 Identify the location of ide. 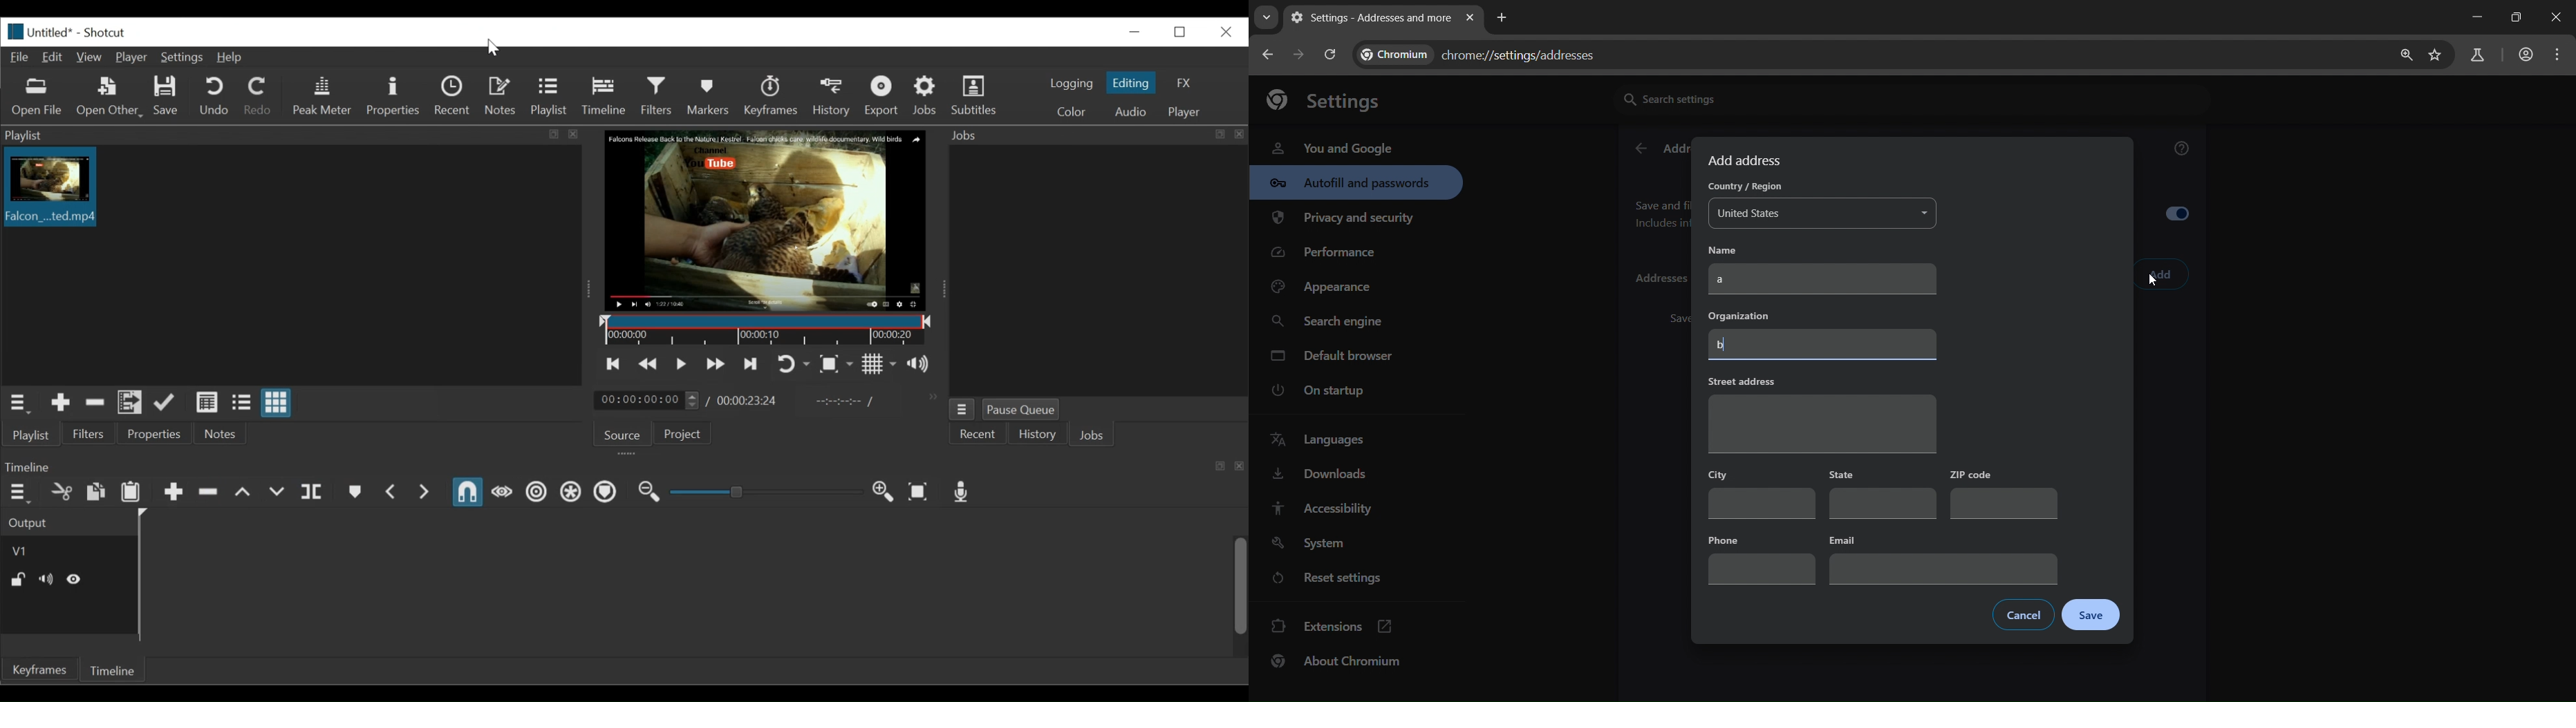
(75, 578).